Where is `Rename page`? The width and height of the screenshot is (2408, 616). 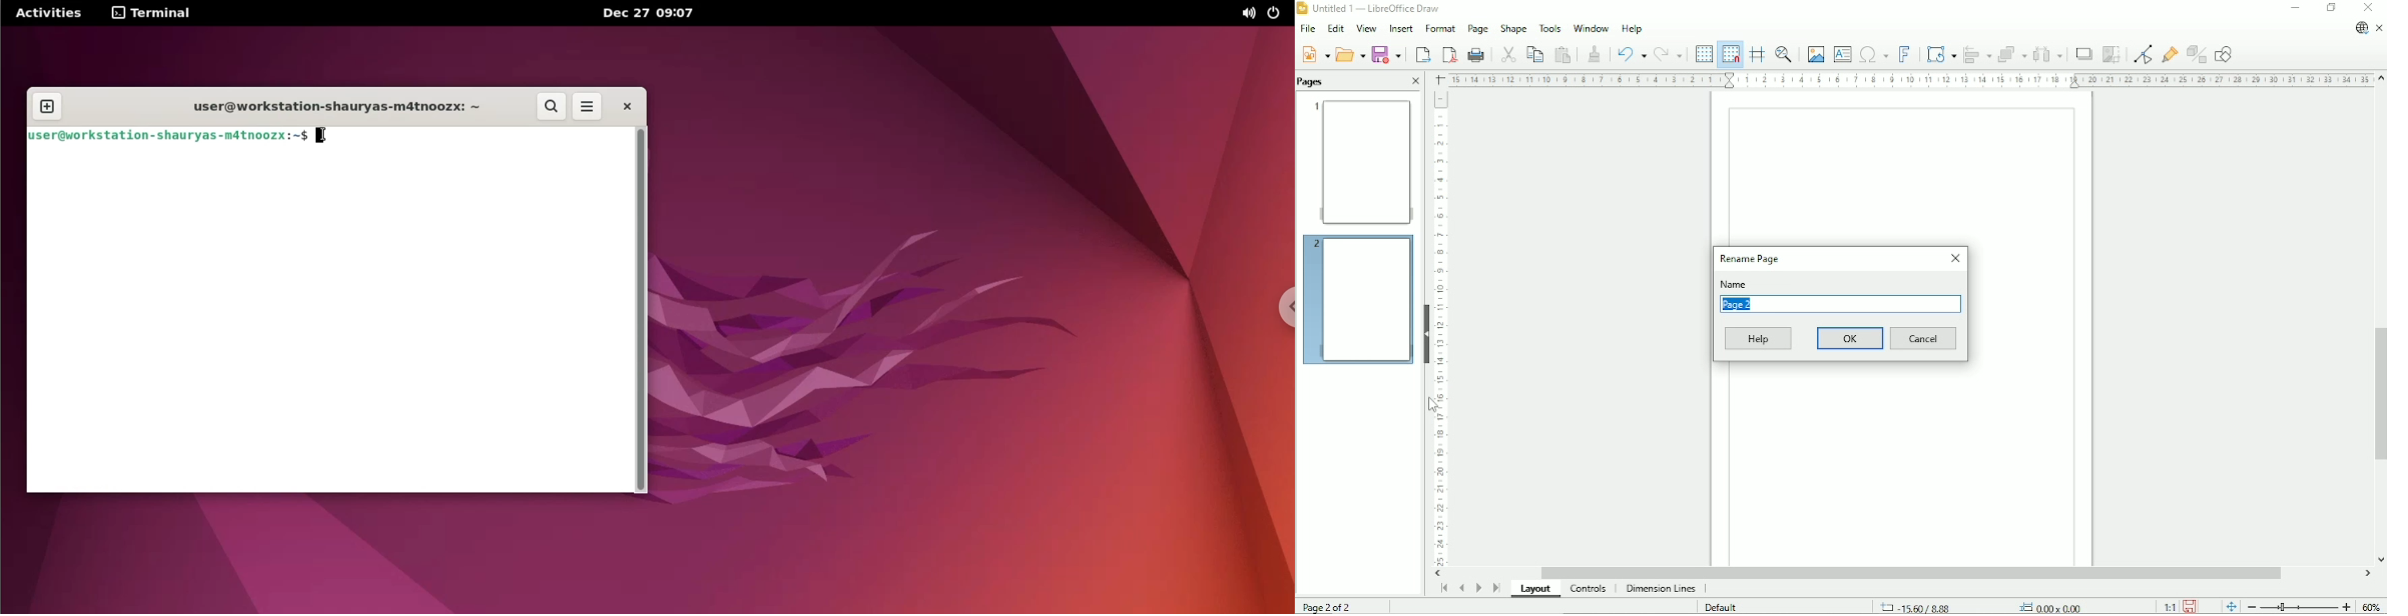 Rename page is located at coordinates (1750, 258).